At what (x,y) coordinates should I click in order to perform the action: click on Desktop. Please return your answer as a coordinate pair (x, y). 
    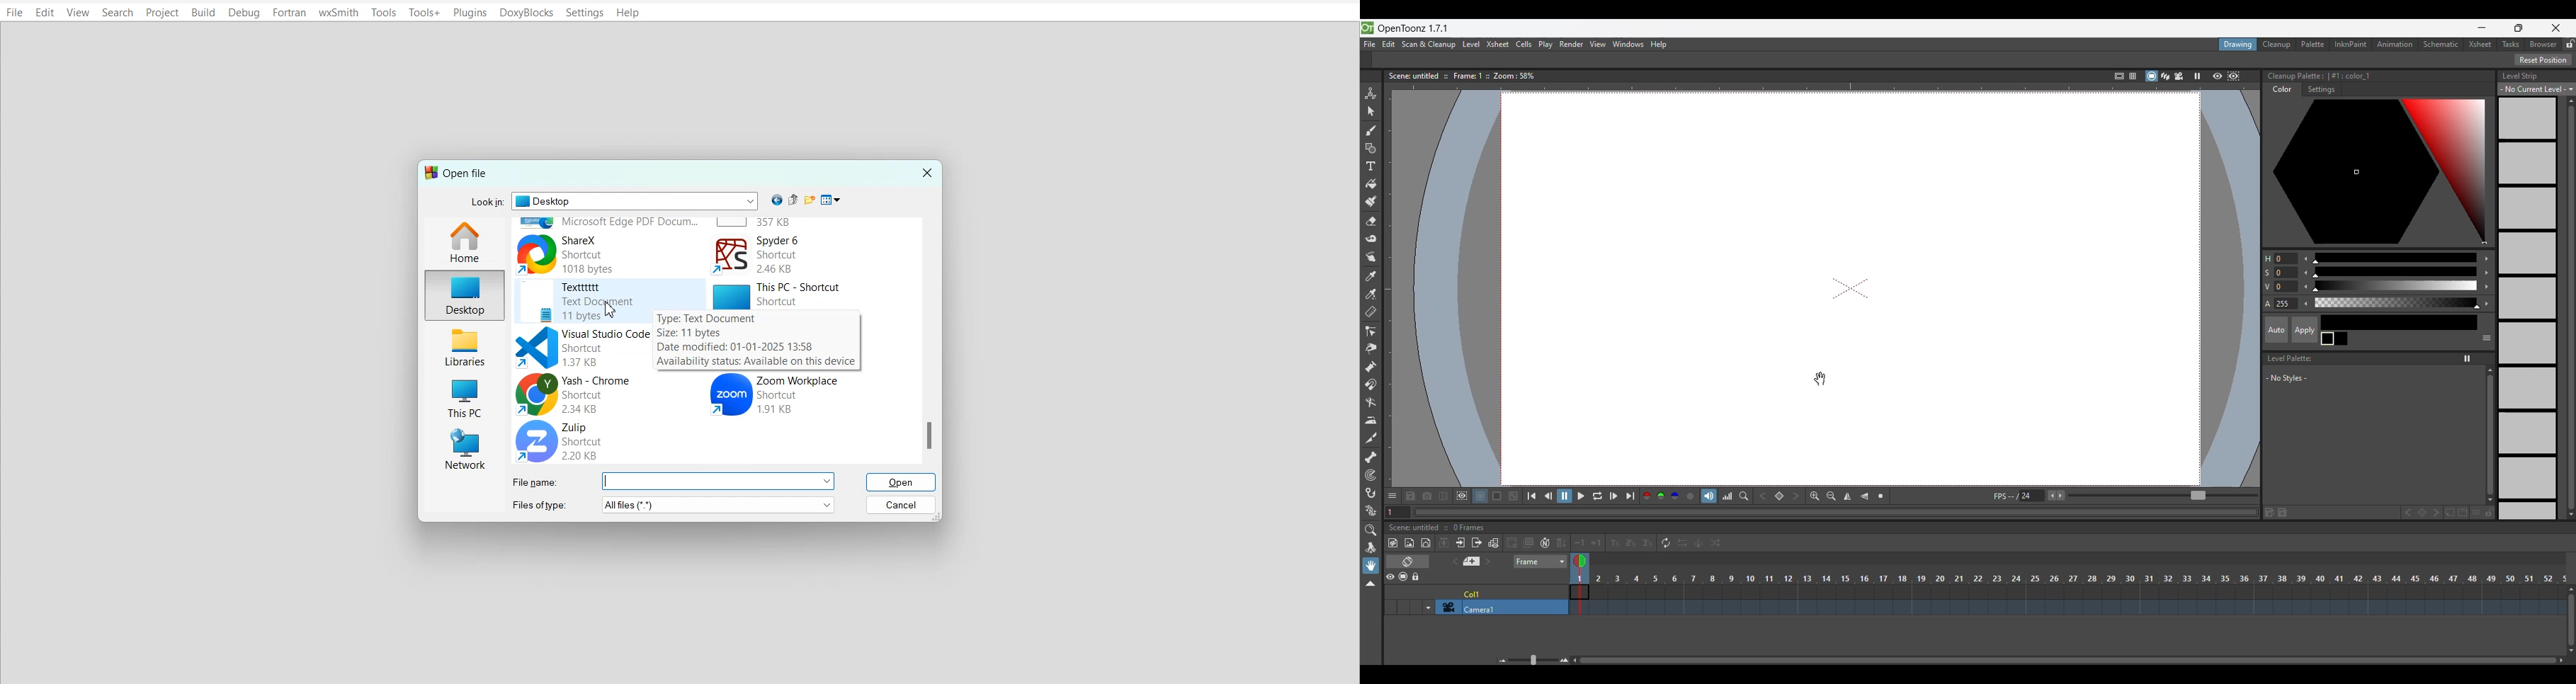
    Looking at the image, I should click on (463, 294).